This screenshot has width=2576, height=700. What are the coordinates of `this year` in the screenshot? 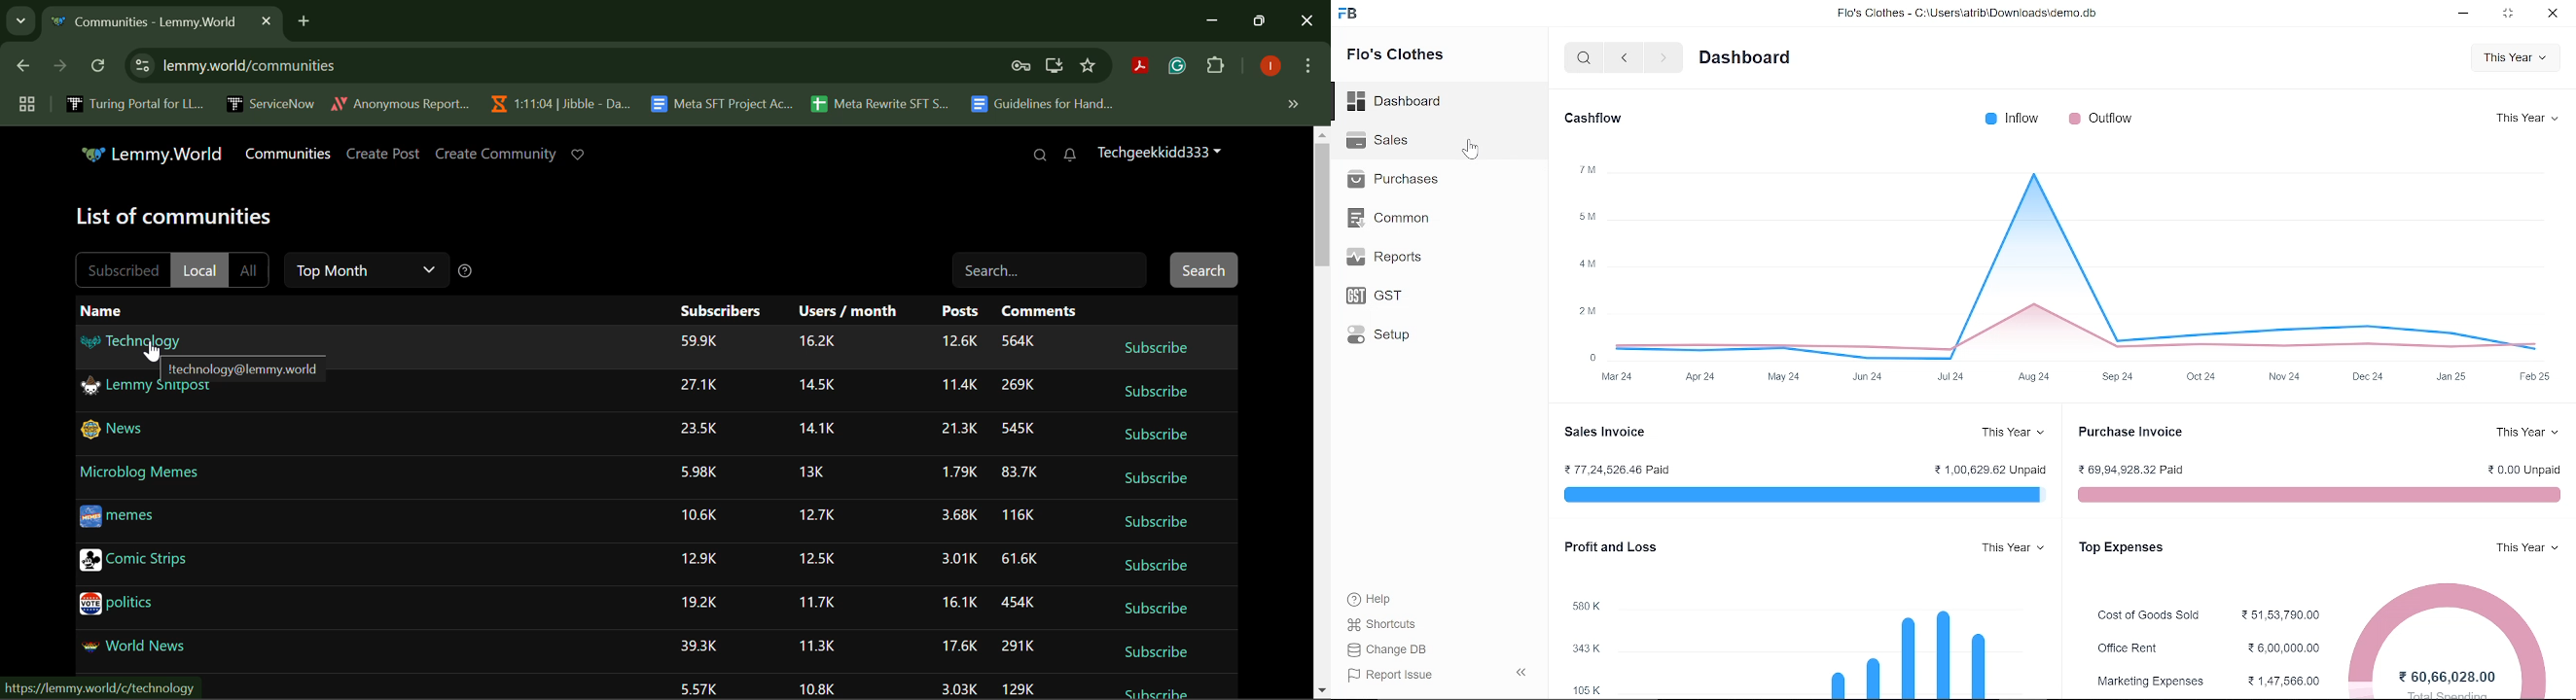 It's located at (2513, 60).